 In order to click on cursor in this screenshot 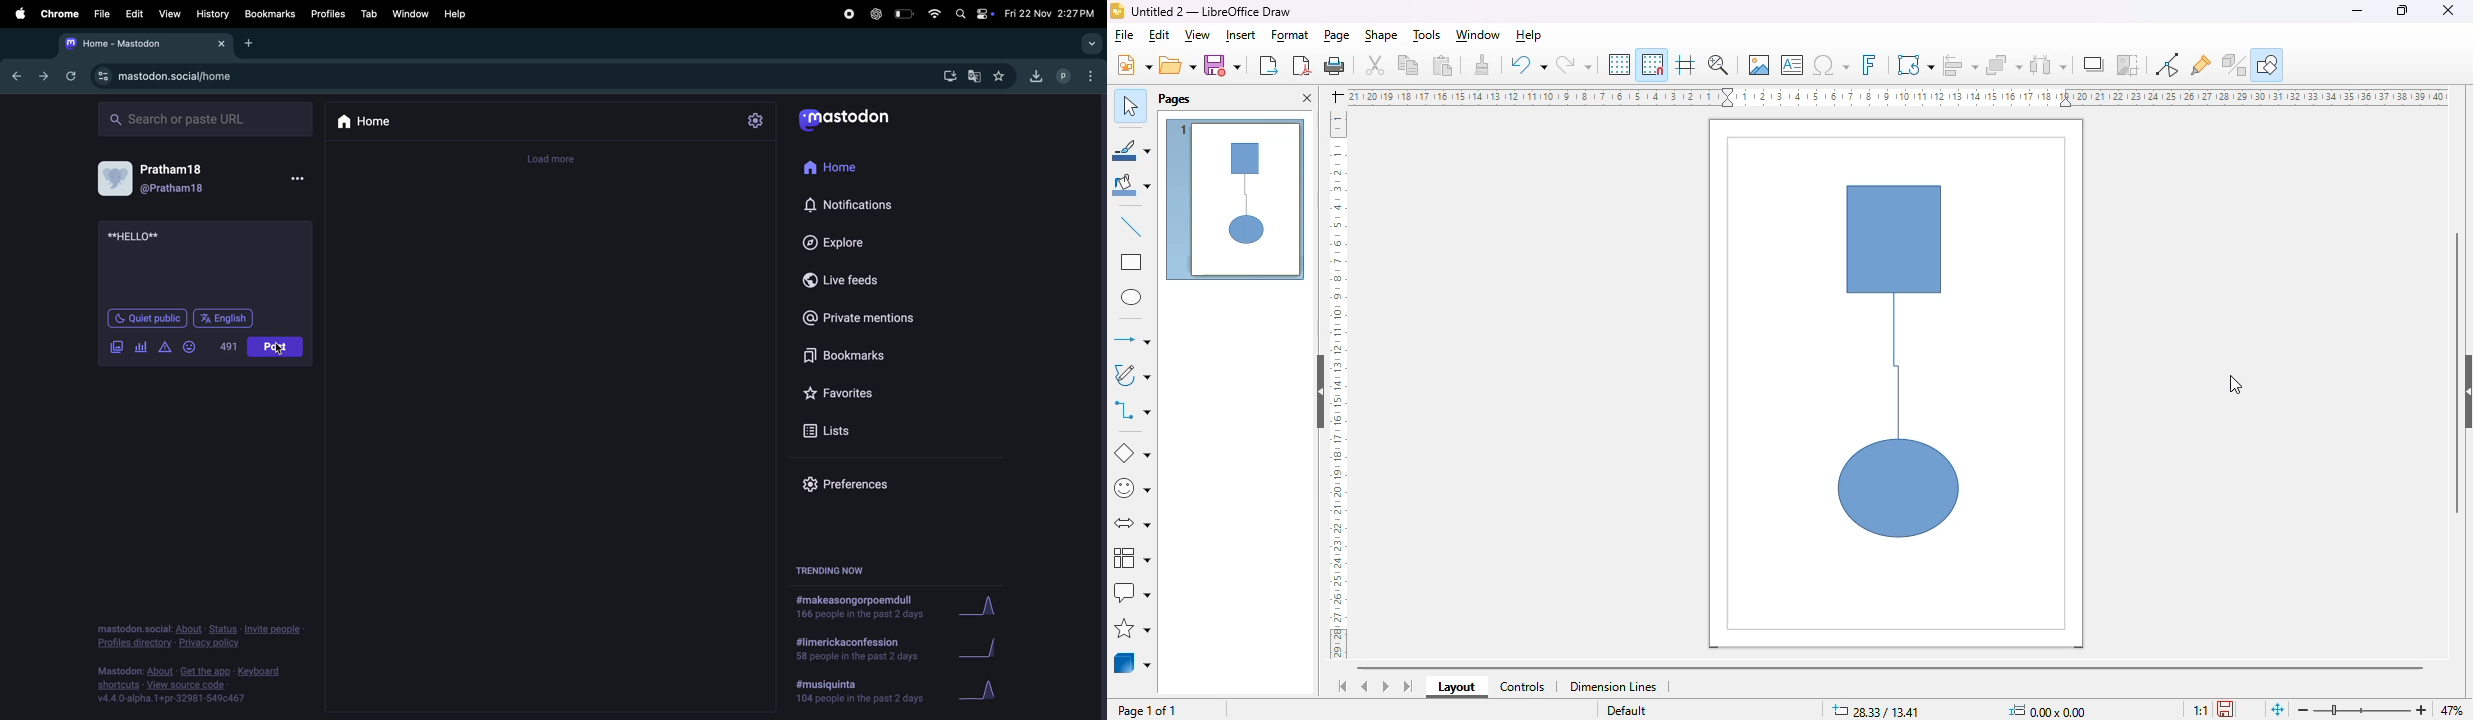, I will do `click(290, 351)`.